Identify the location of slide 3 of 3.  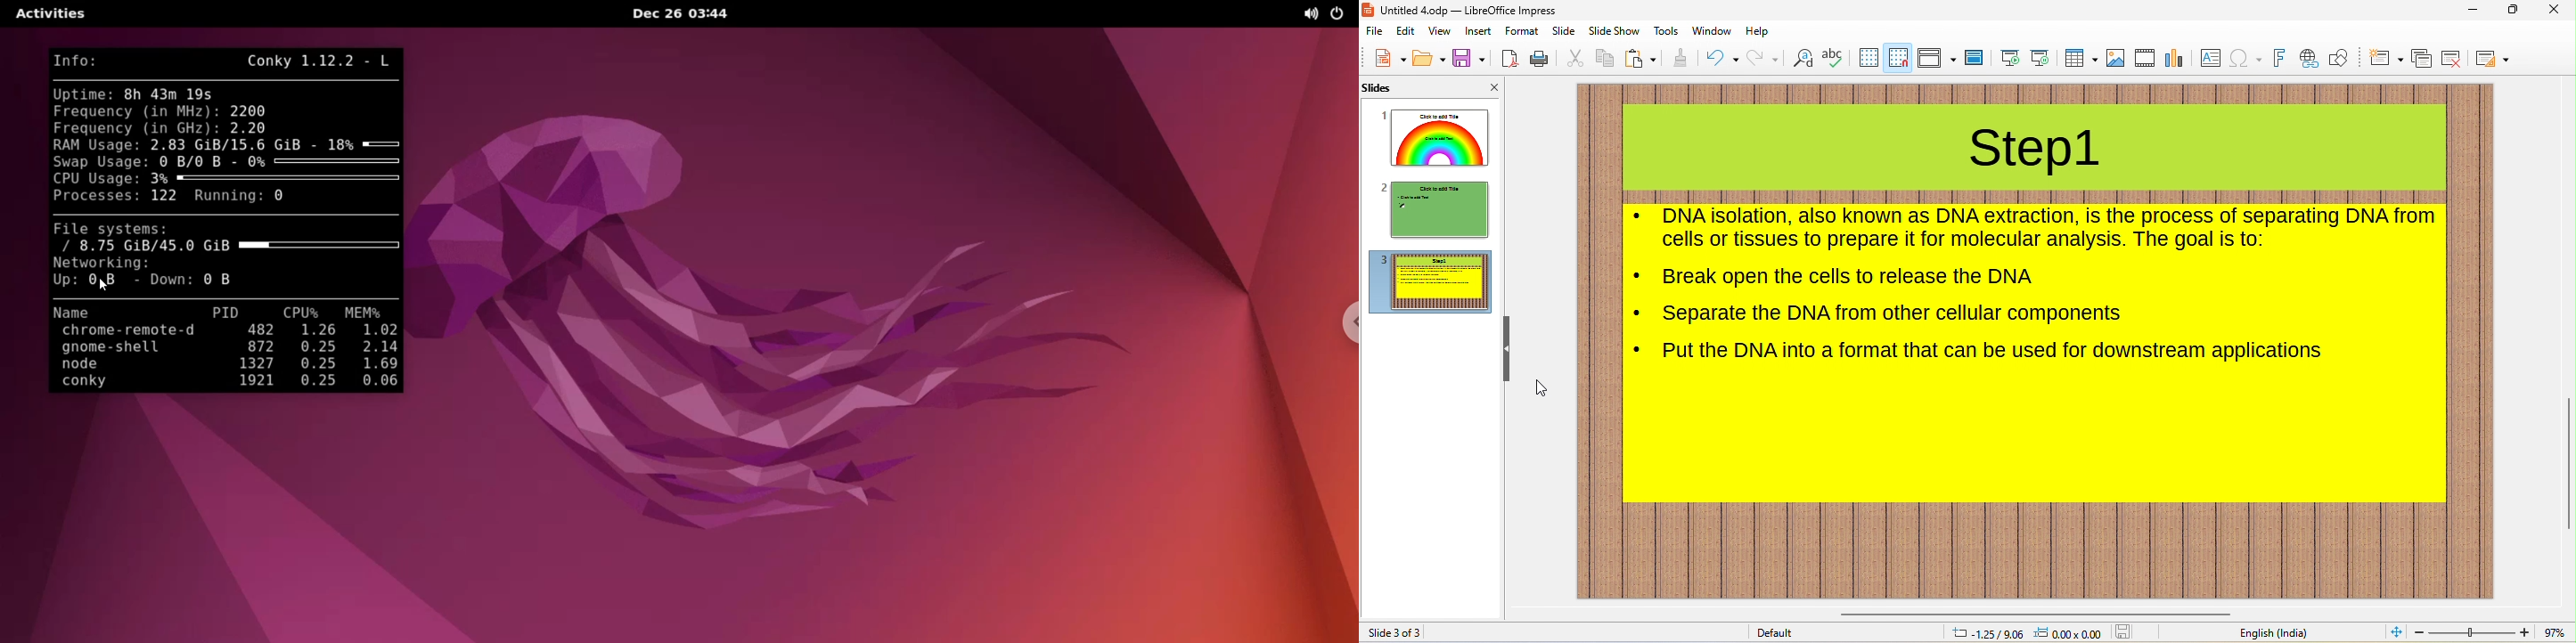
(1397, 632).